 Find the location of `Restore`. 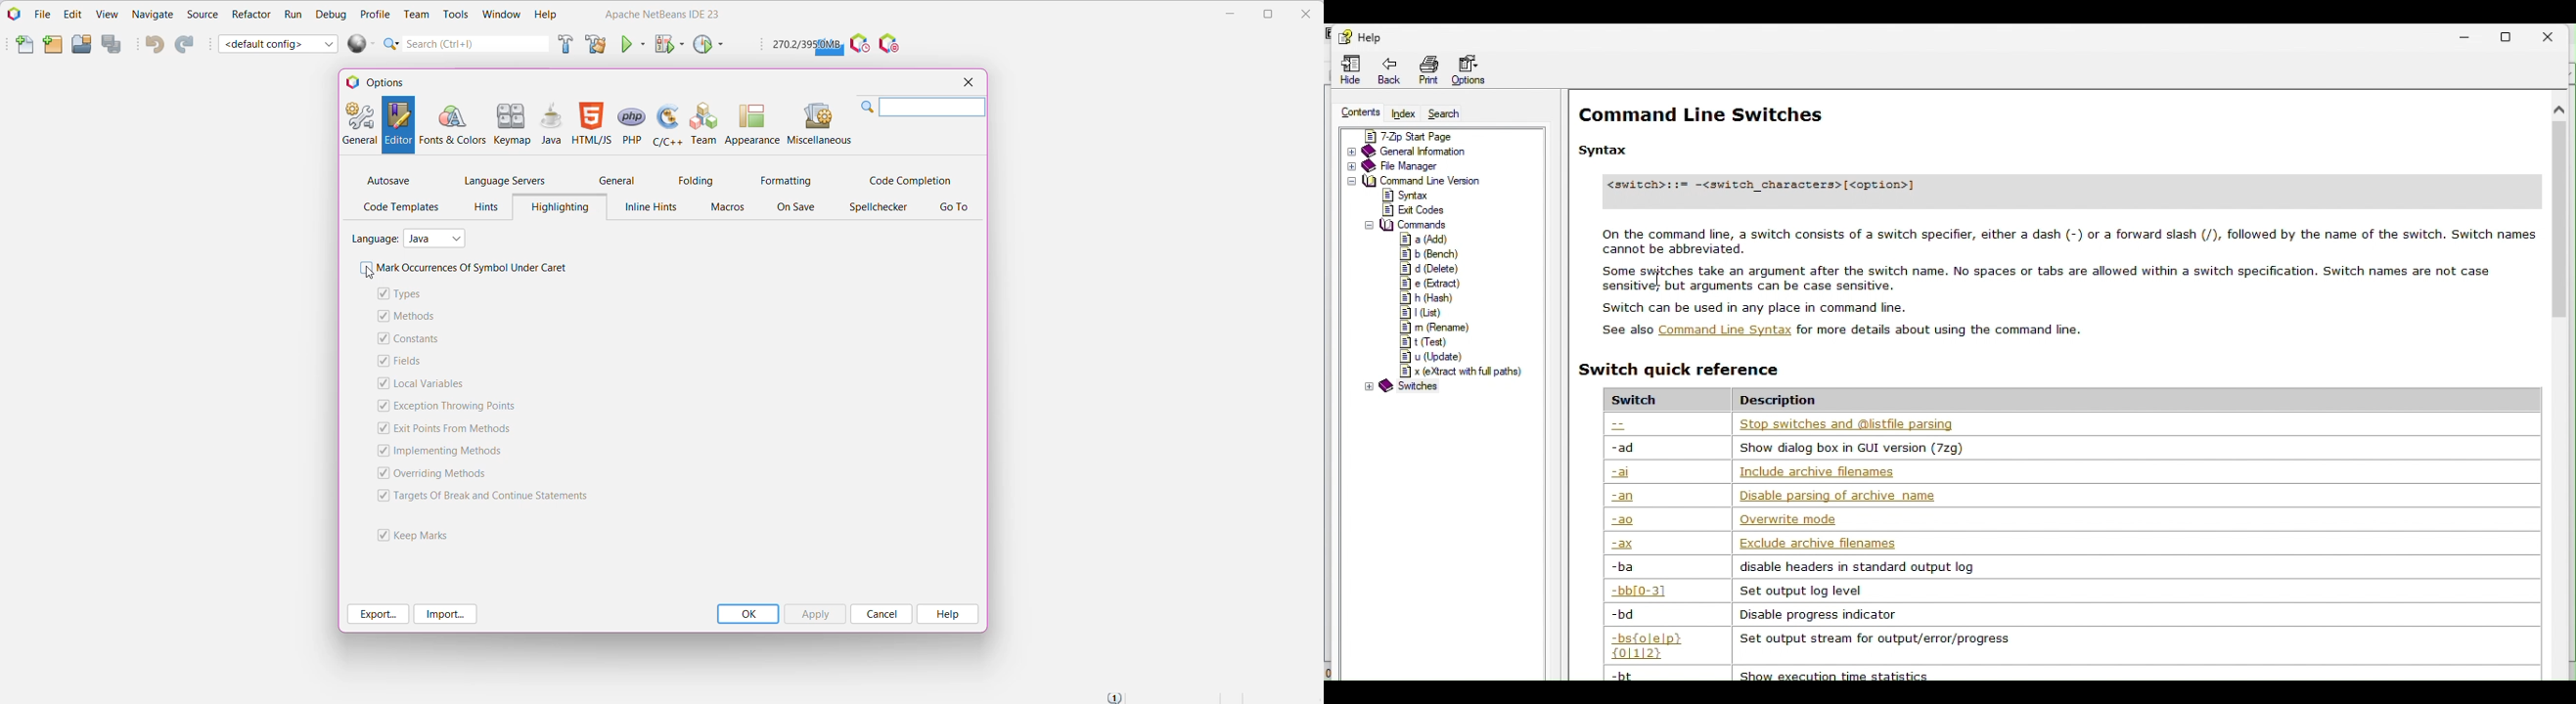

Restore is located at coordinates (2512, 34).